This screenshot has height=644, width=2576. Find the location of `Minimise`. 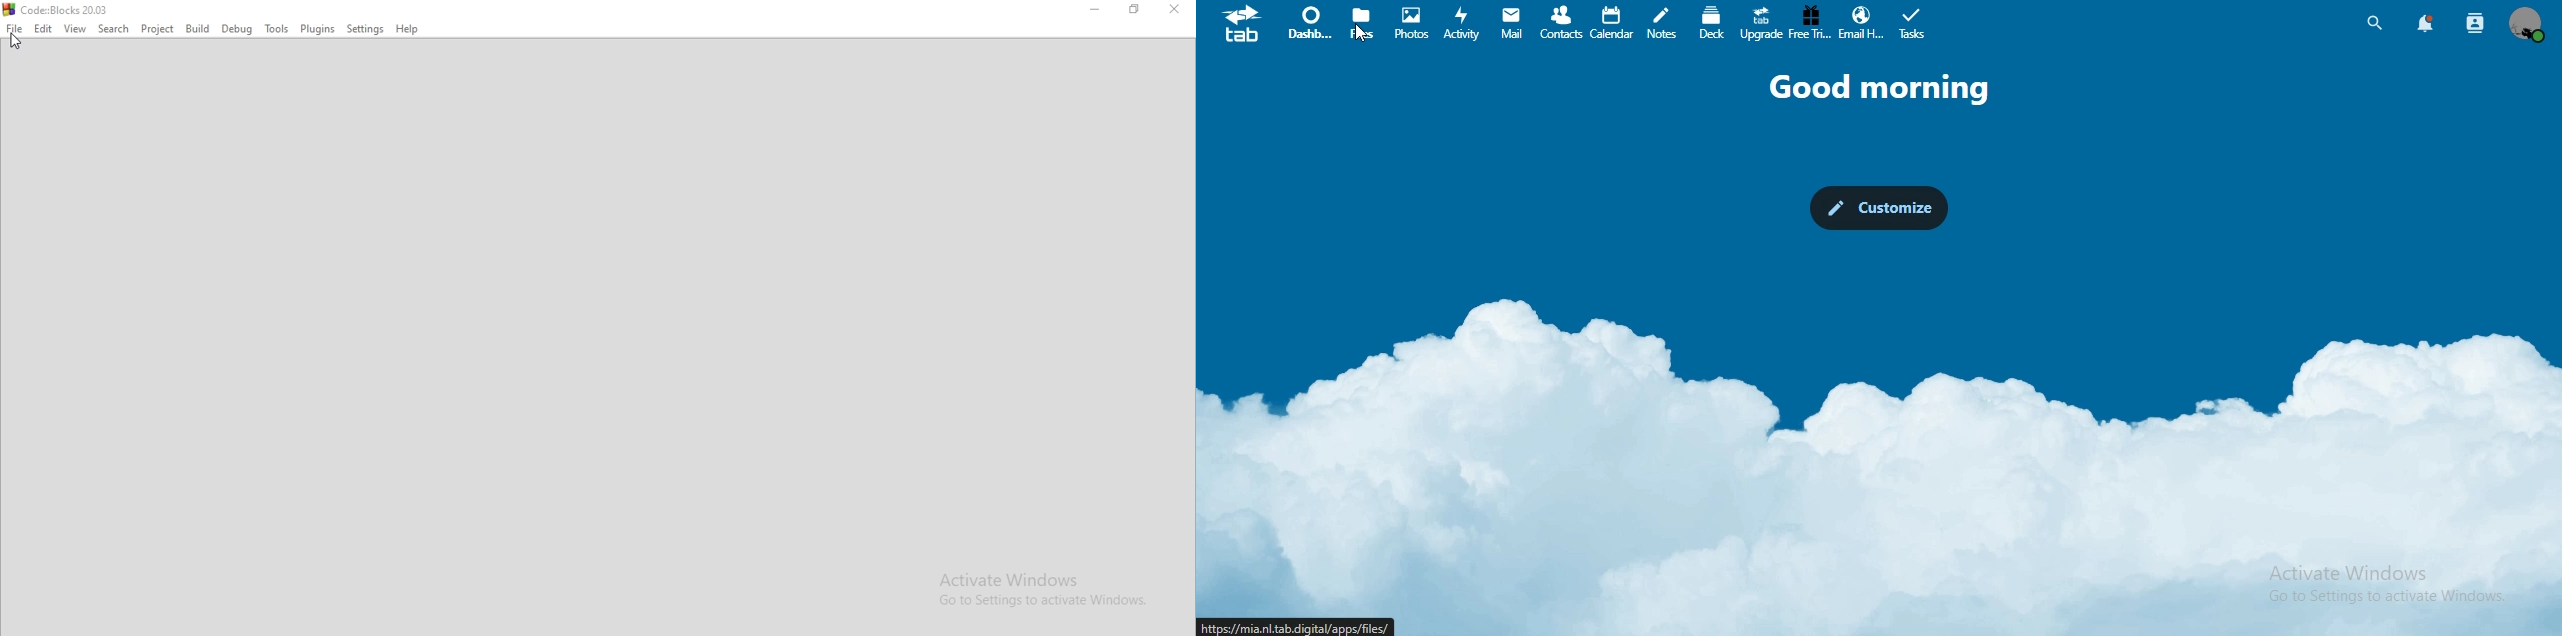

Minimise is located at coordinates (1177, 10).